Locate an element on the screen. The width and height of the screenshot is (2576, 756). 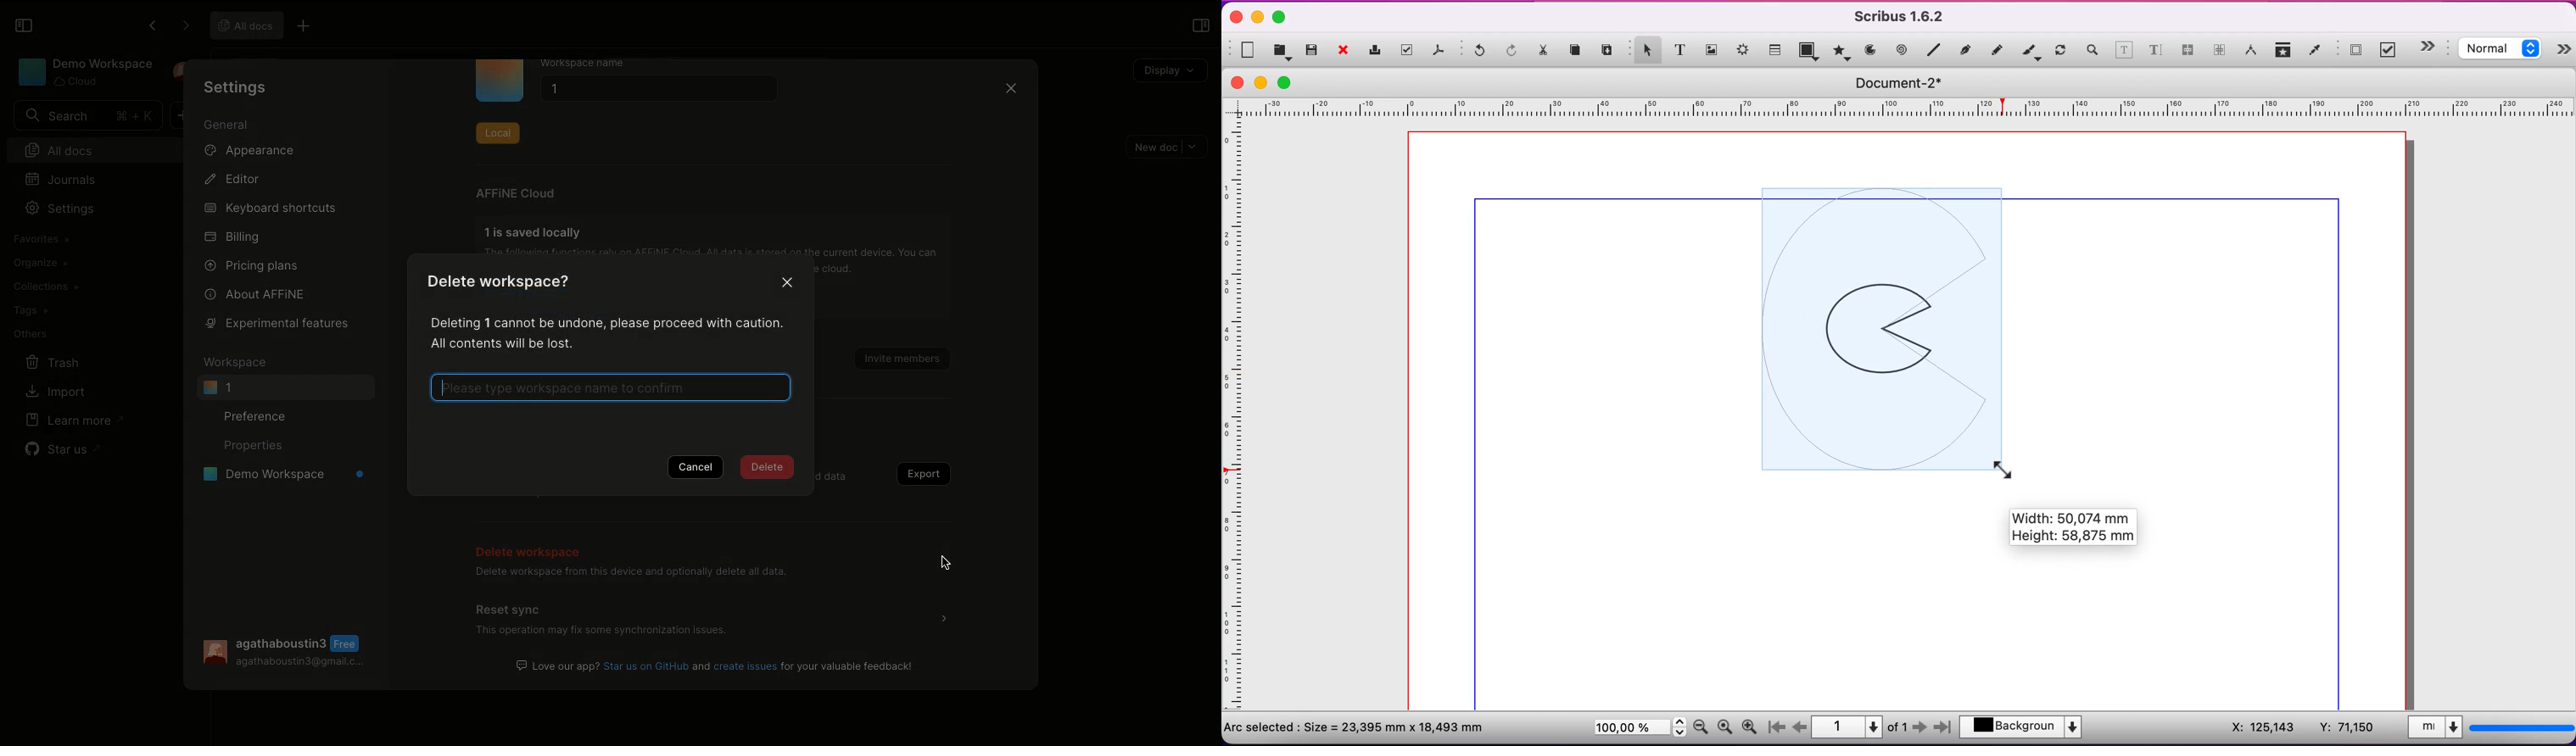
inser pdf check box is located at coordinates (2391, 50).